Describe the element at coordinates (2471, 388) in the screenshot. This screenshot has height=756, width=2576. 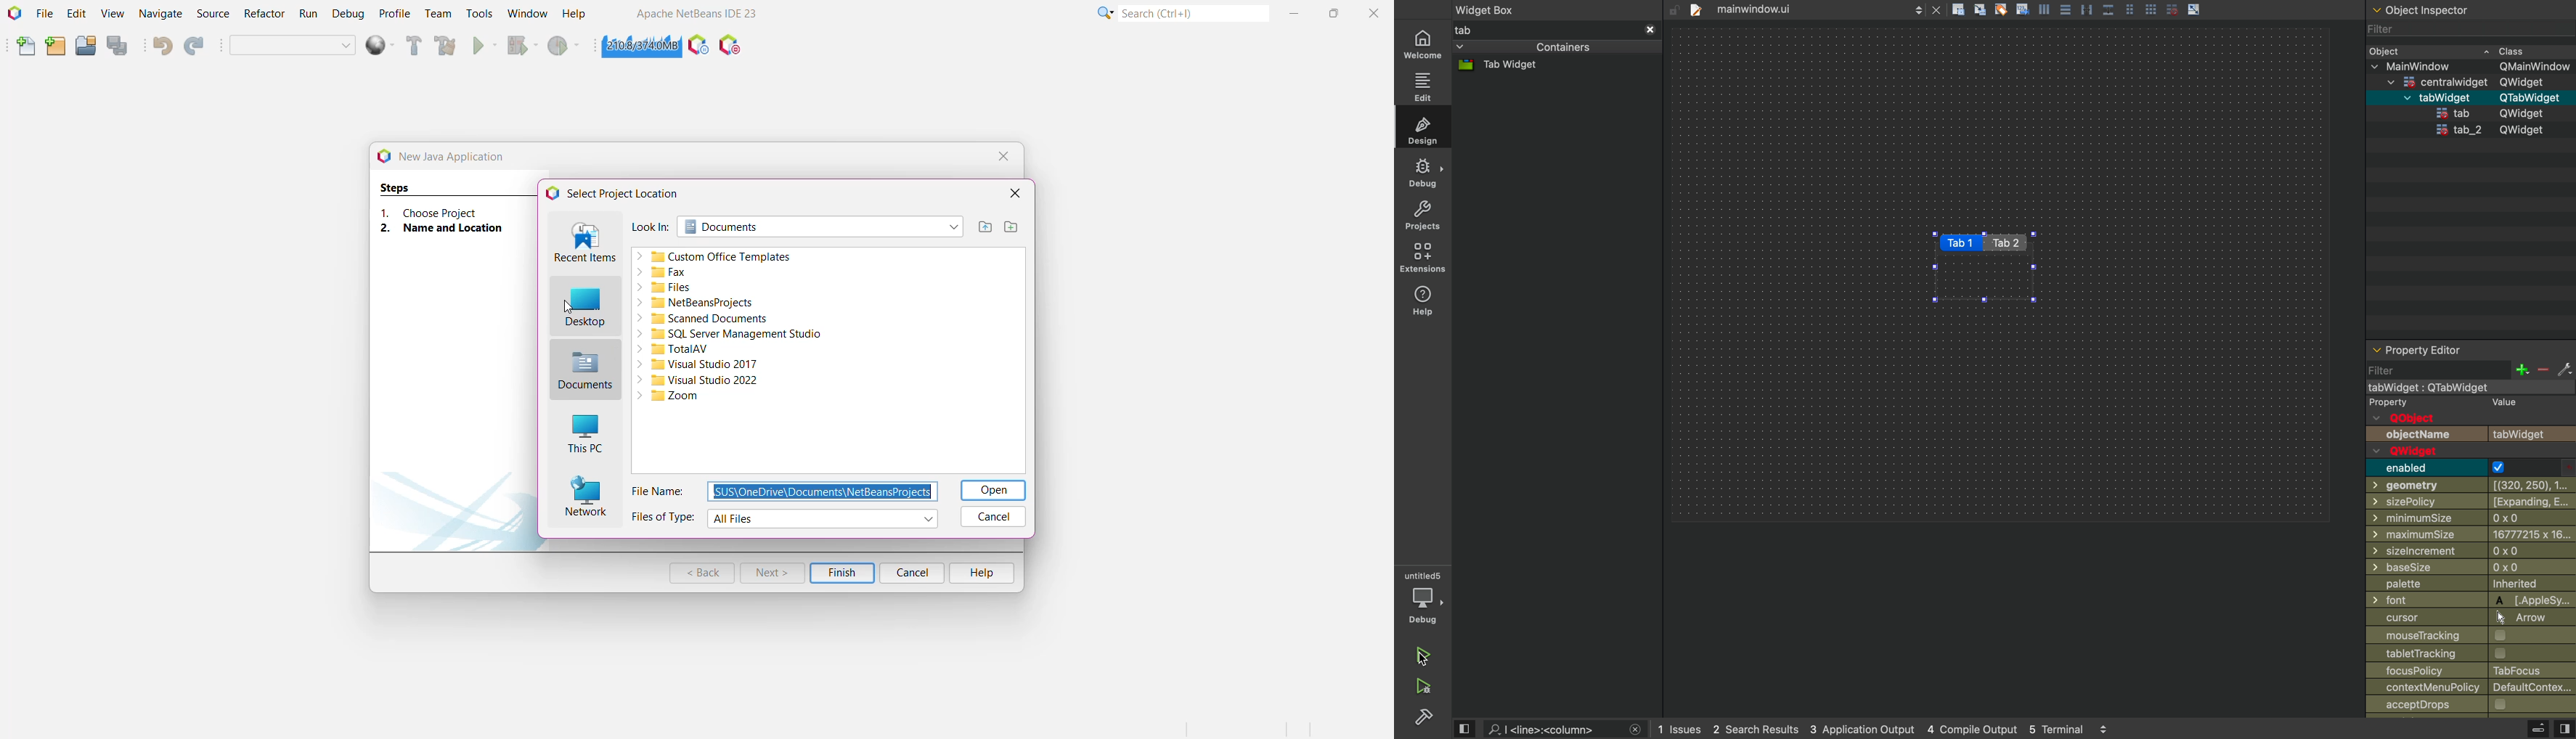
I see `mainwindow` at that location.